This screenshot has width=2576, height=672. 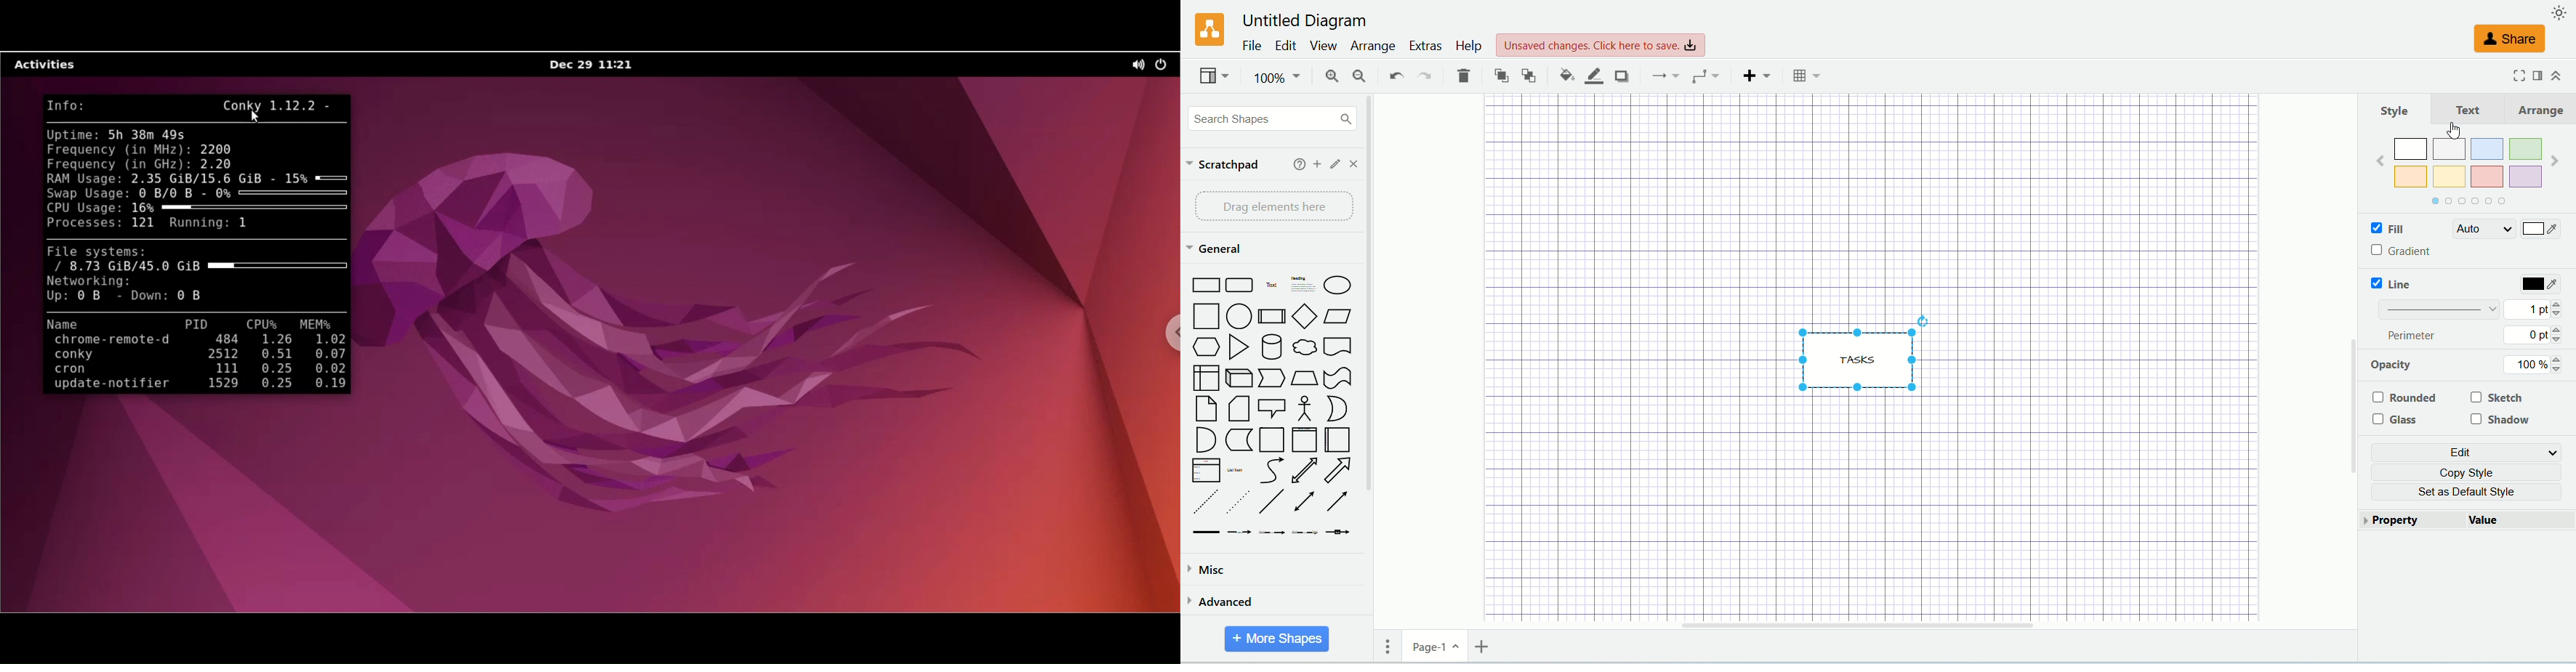 What do you see at coordinates (2353, 368) in the screenshot?
I see `vertical scroll bar` at bounding box center [2353, 368].